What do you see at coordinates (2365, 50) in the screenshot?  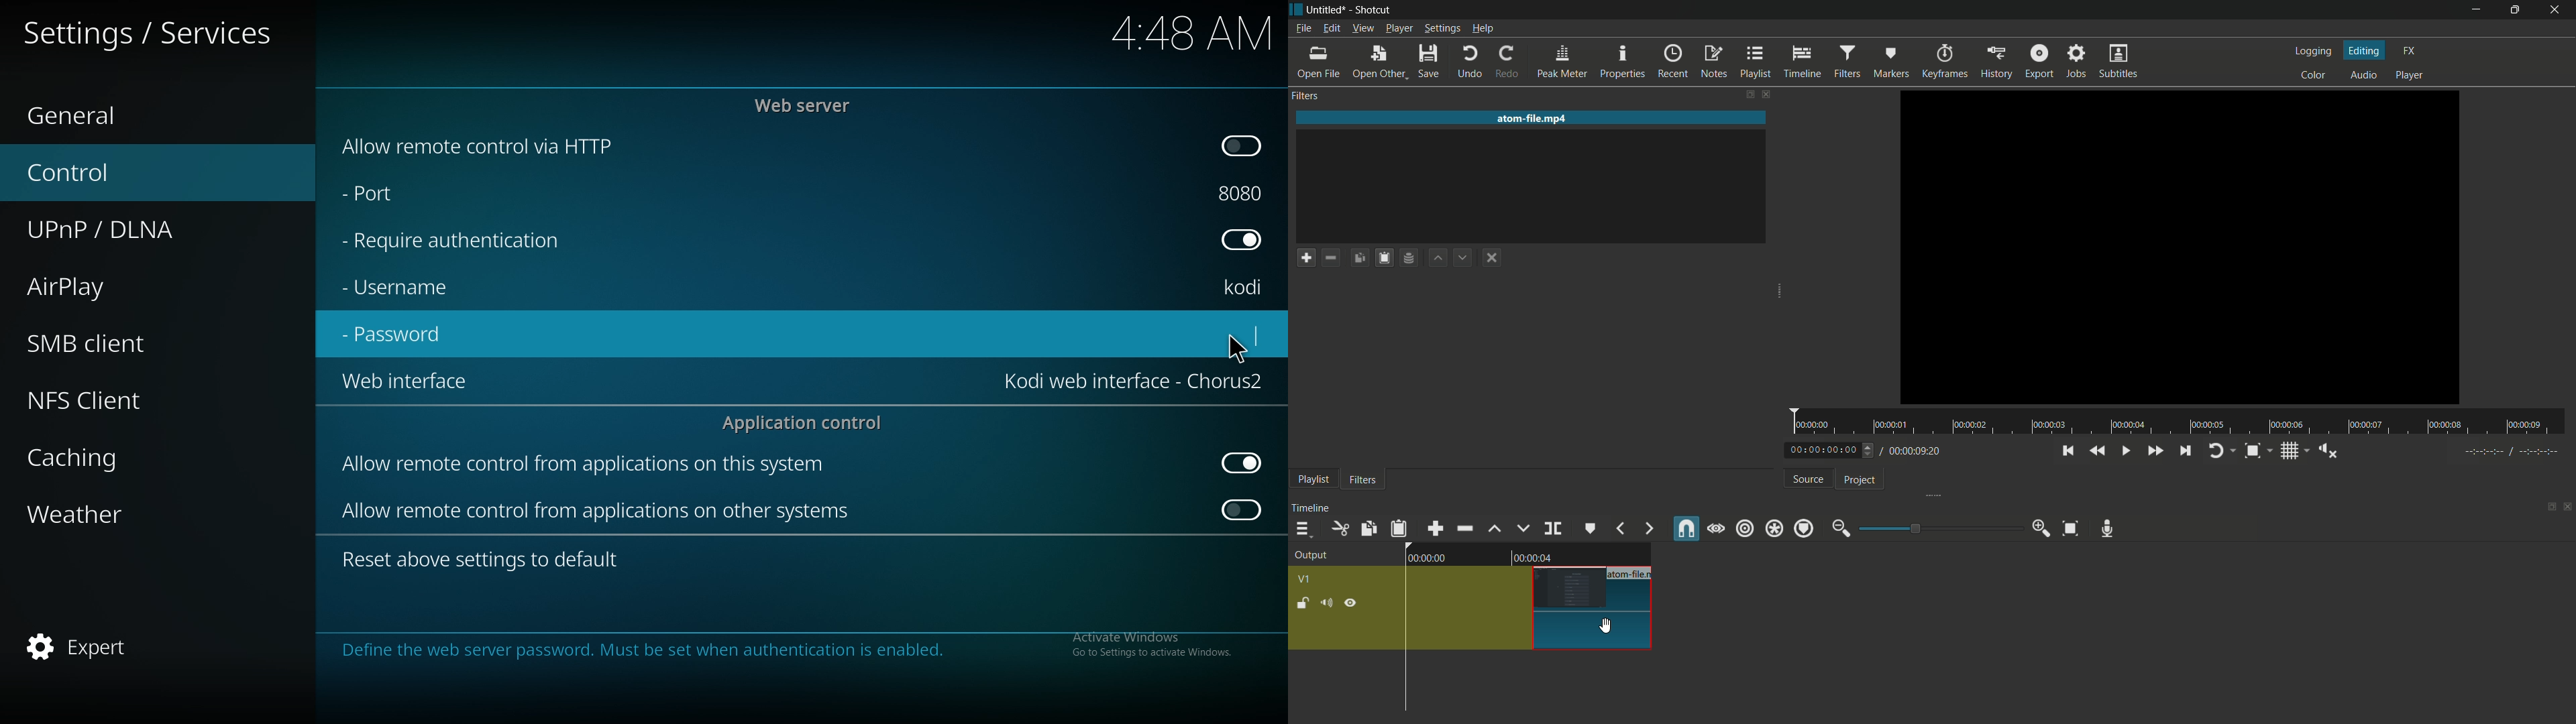 I see `editing` at bounding box center [2365, 50].